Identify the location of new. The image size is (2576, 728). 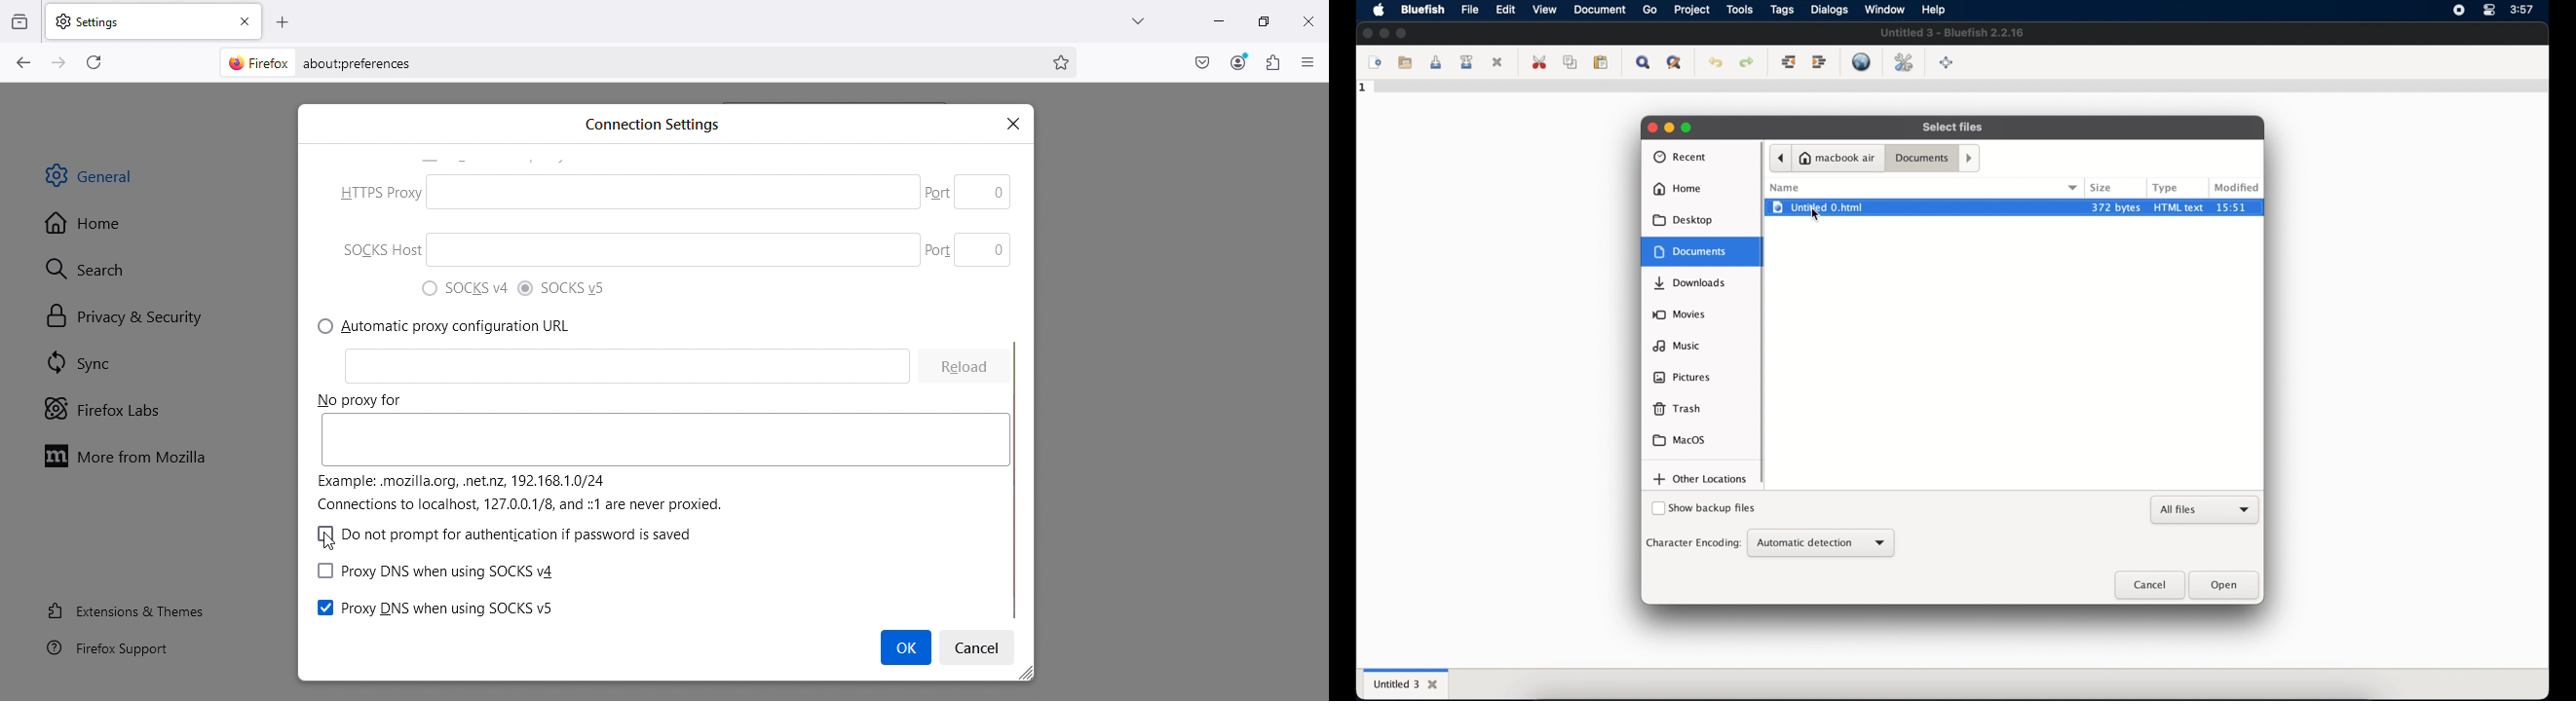
(1373, 63).